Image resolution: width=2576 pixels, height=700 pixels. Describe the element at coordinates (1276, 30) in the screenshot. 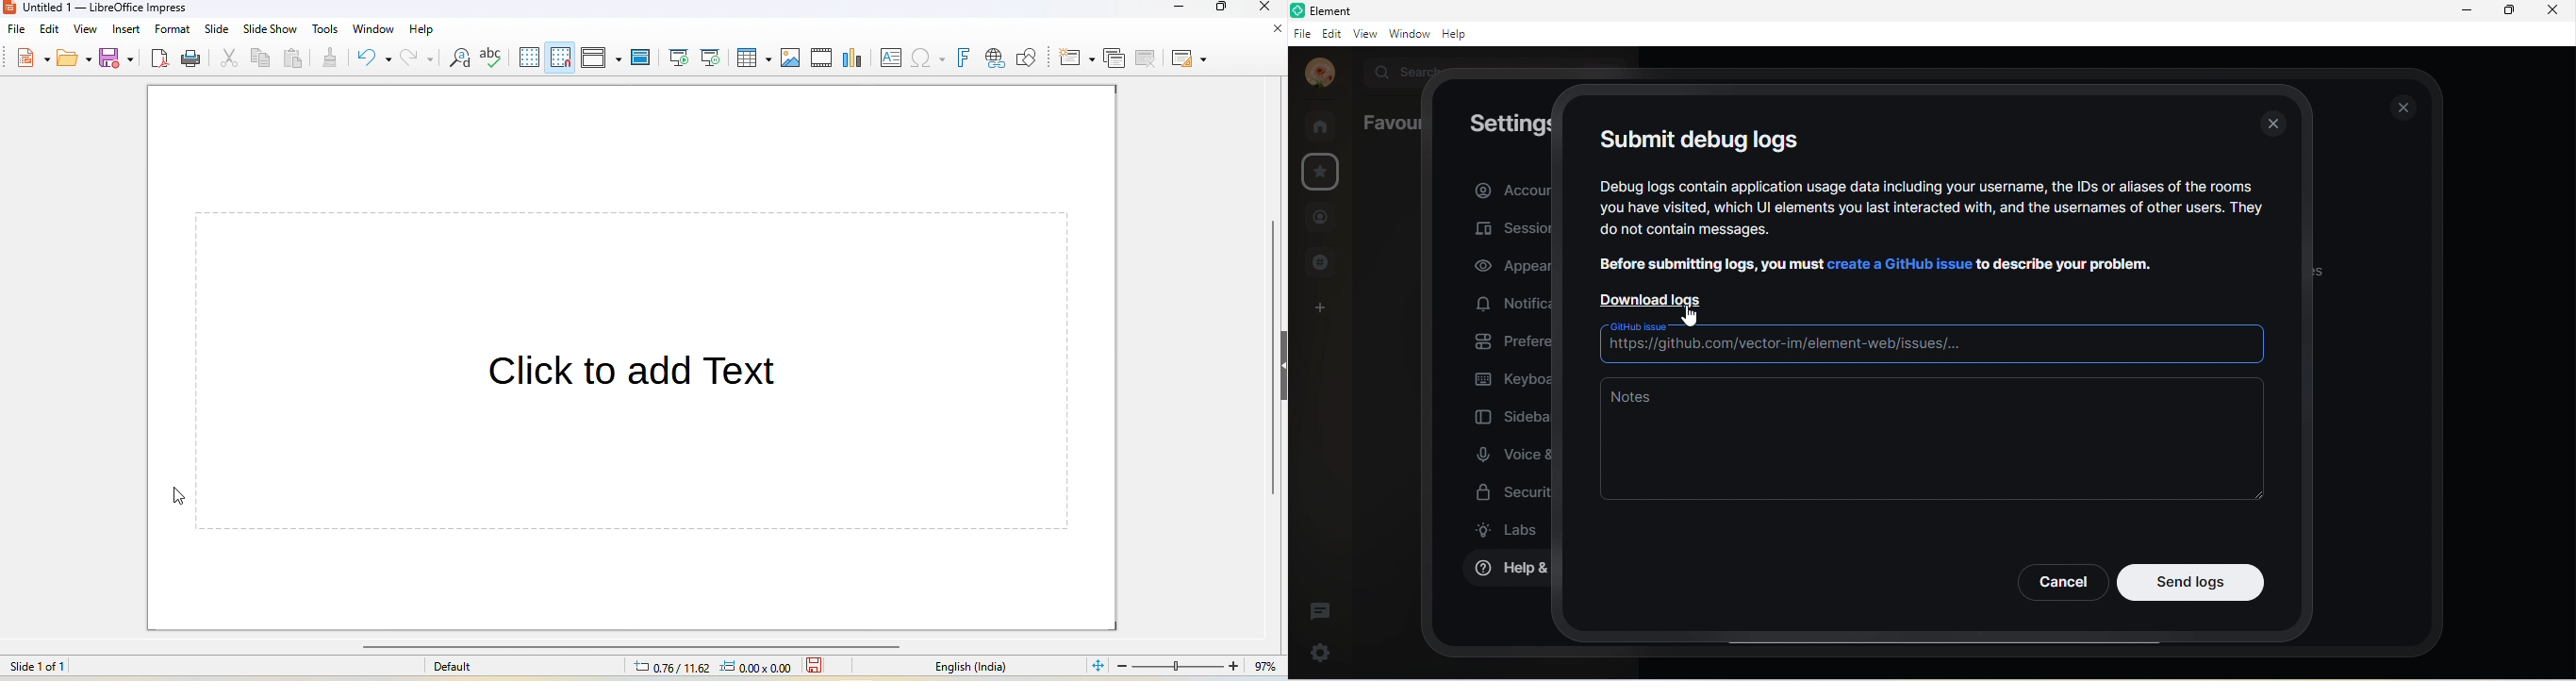

I see `close` at that location.